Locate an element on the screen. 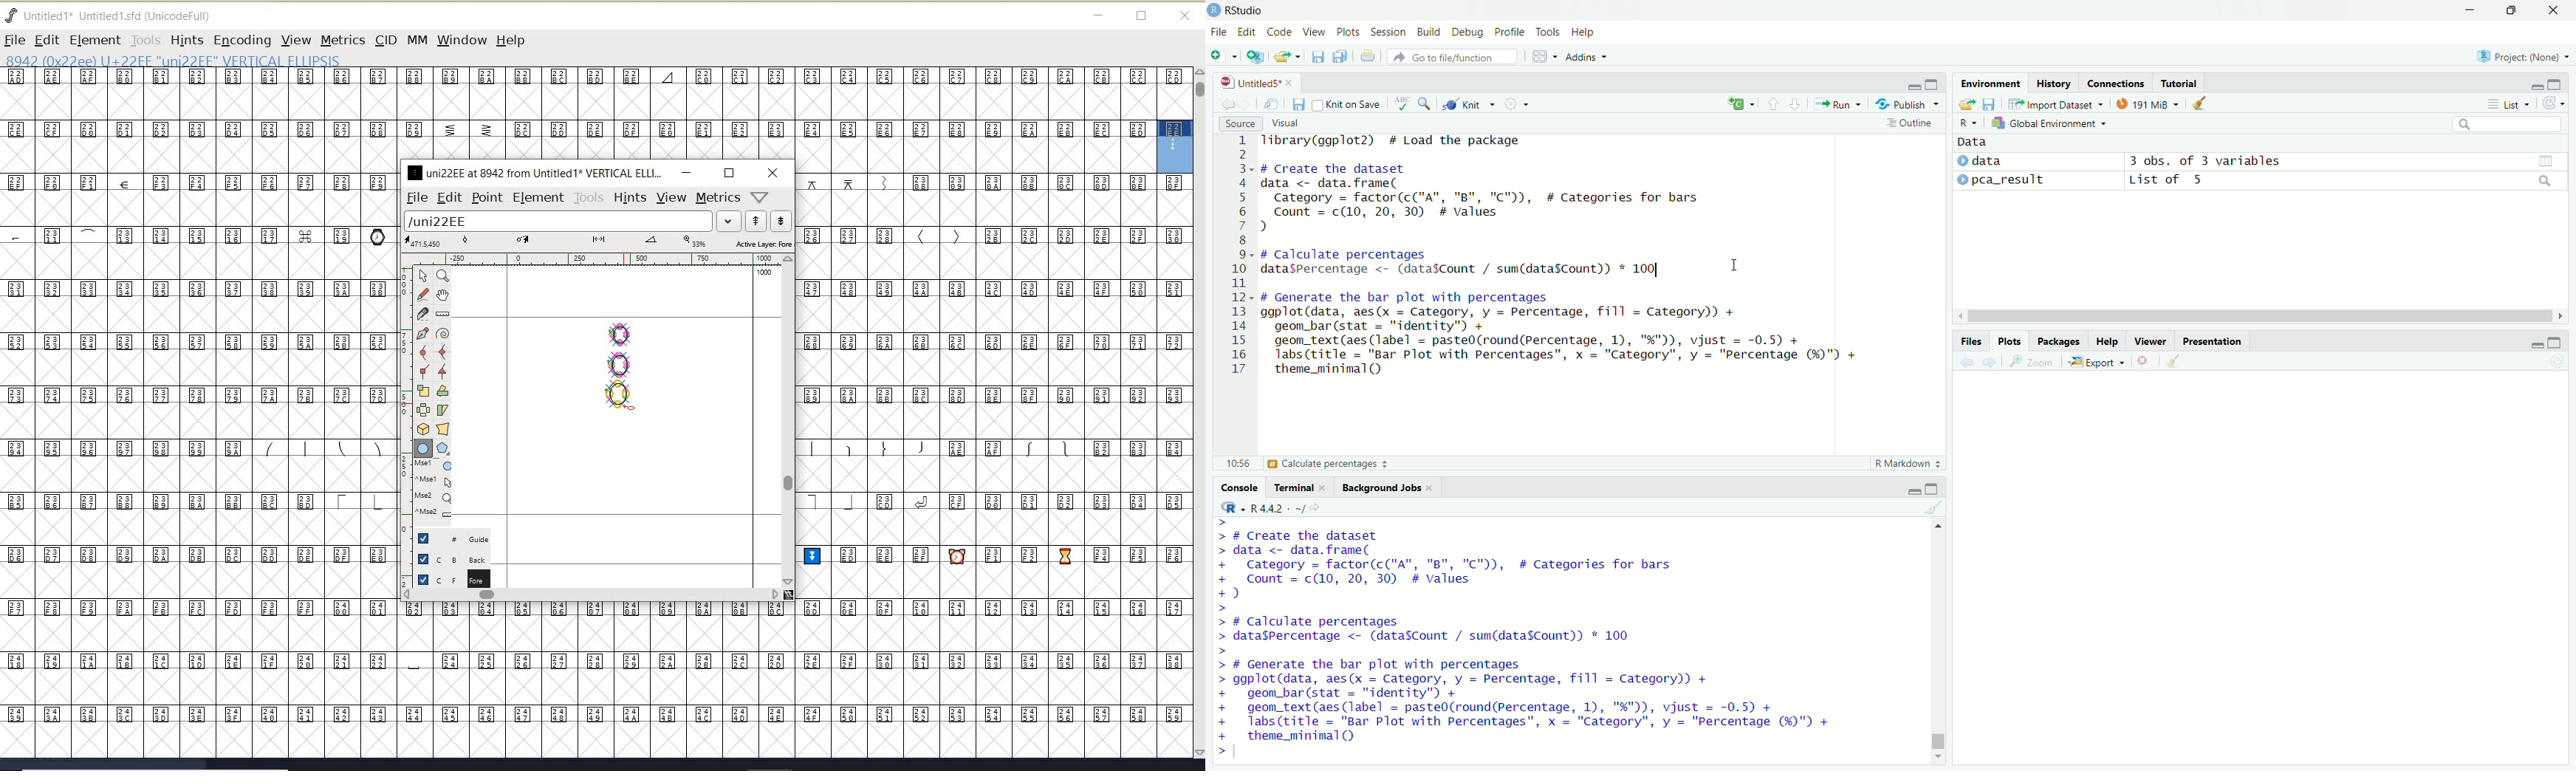 This screenshot has width=2576, height=784. memory usage: 191MB is located at coordinates (2150, 103).